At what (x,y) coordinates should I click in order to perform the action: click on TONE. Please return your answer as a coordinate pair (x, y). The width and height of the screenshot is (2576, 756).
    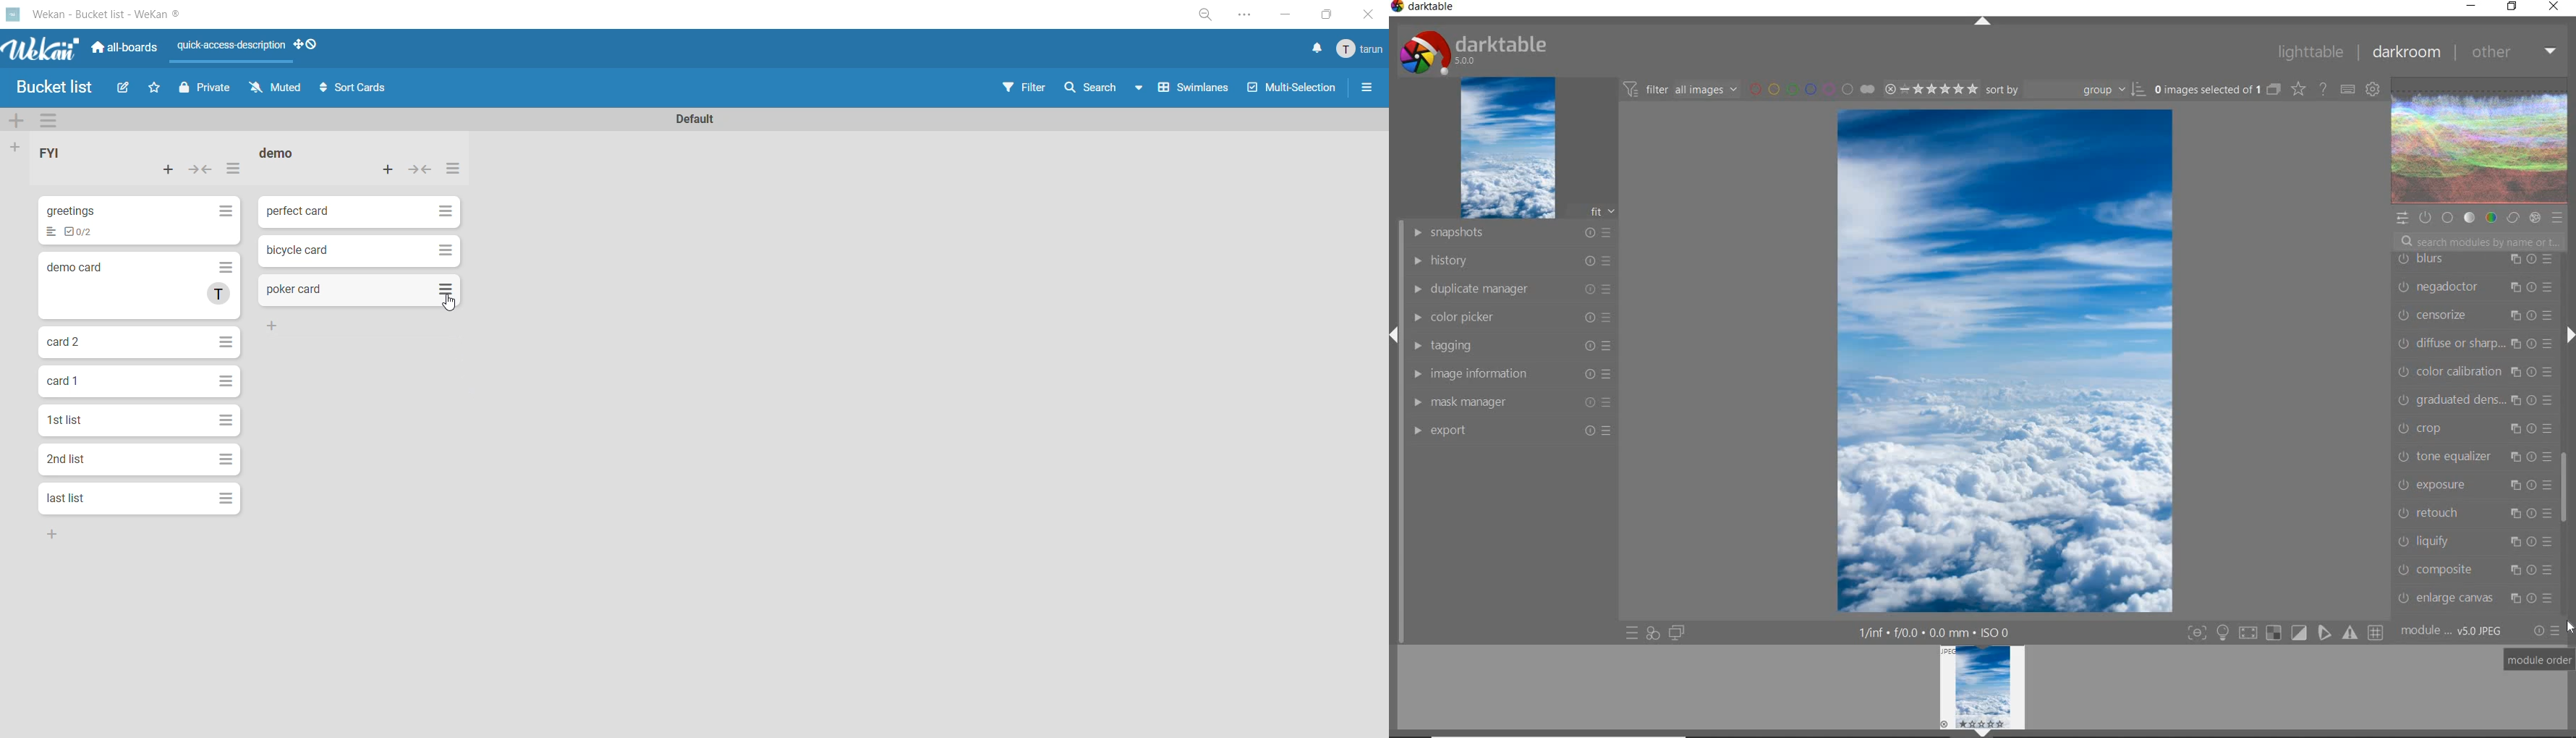
    Looking at the image, I should click on (2470, 219).